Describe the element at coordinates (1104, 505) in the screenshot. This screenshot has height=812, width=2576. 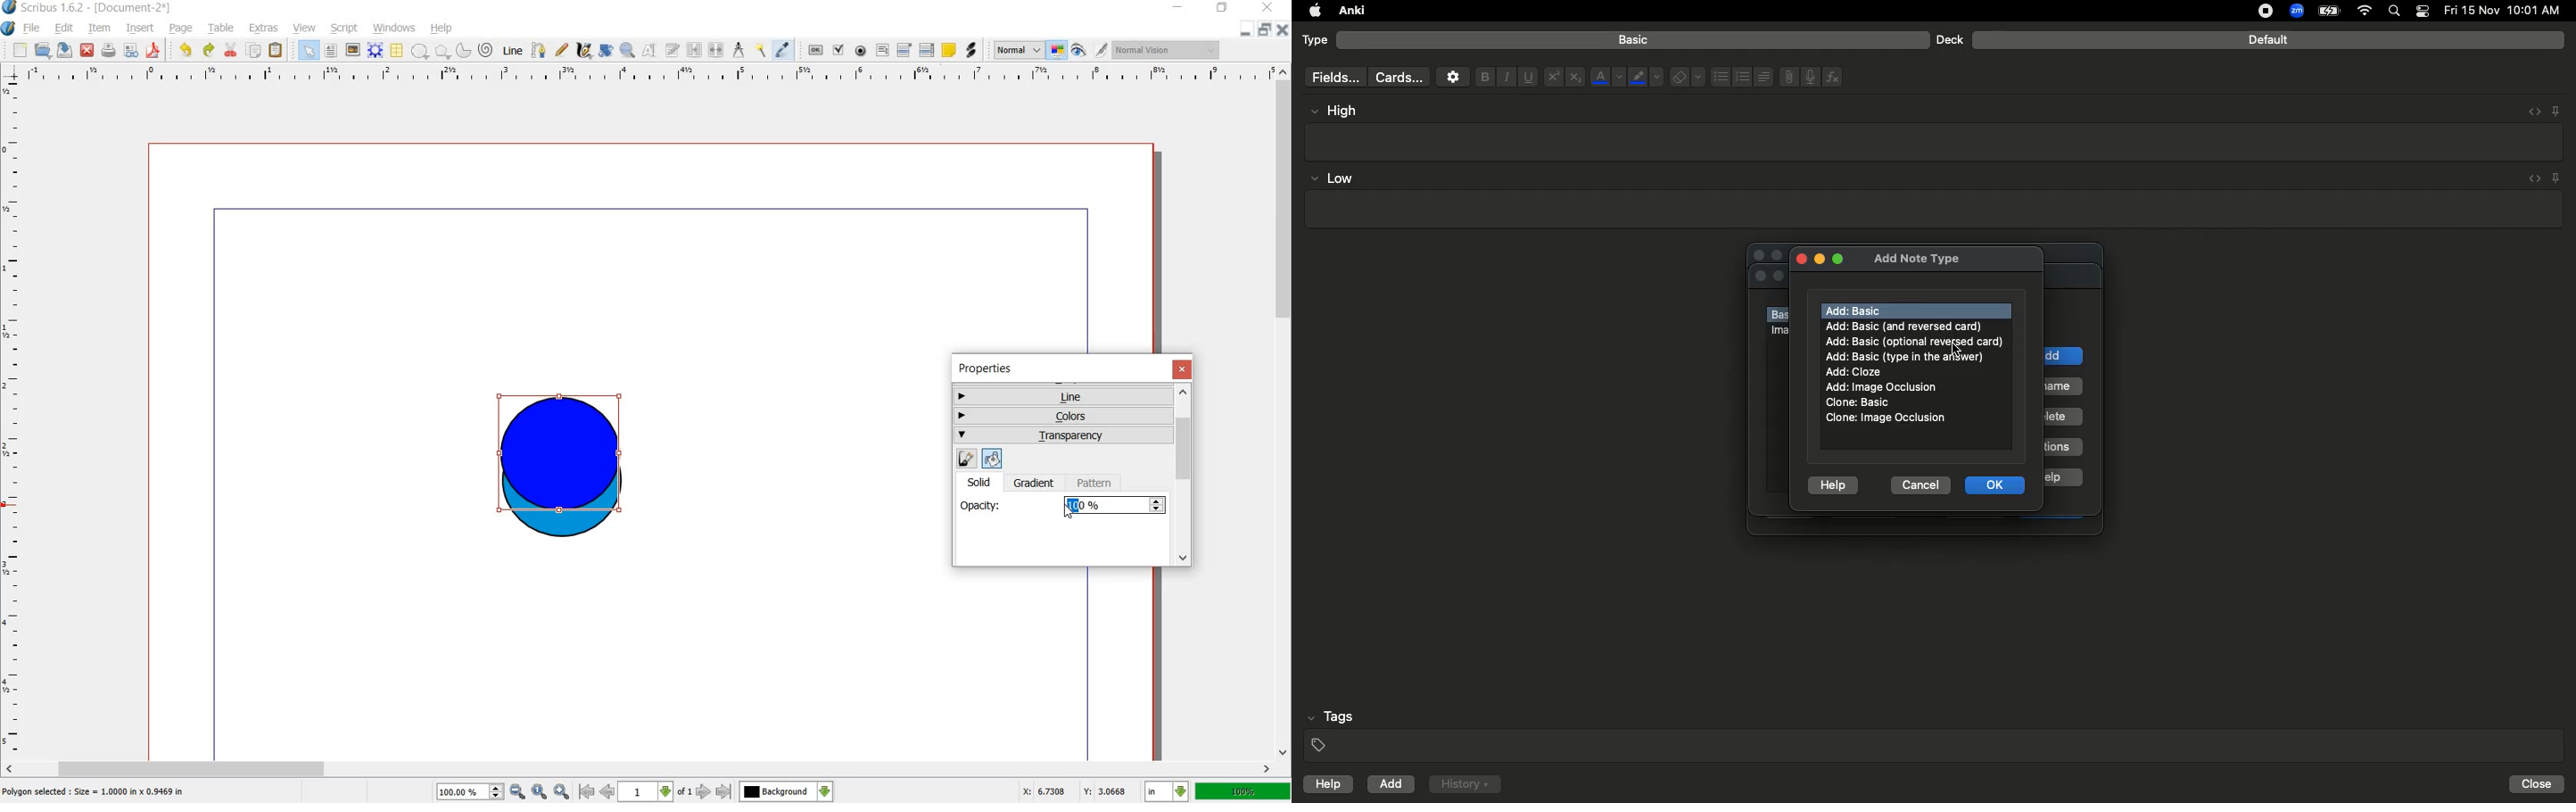
I see `100%` at that location.